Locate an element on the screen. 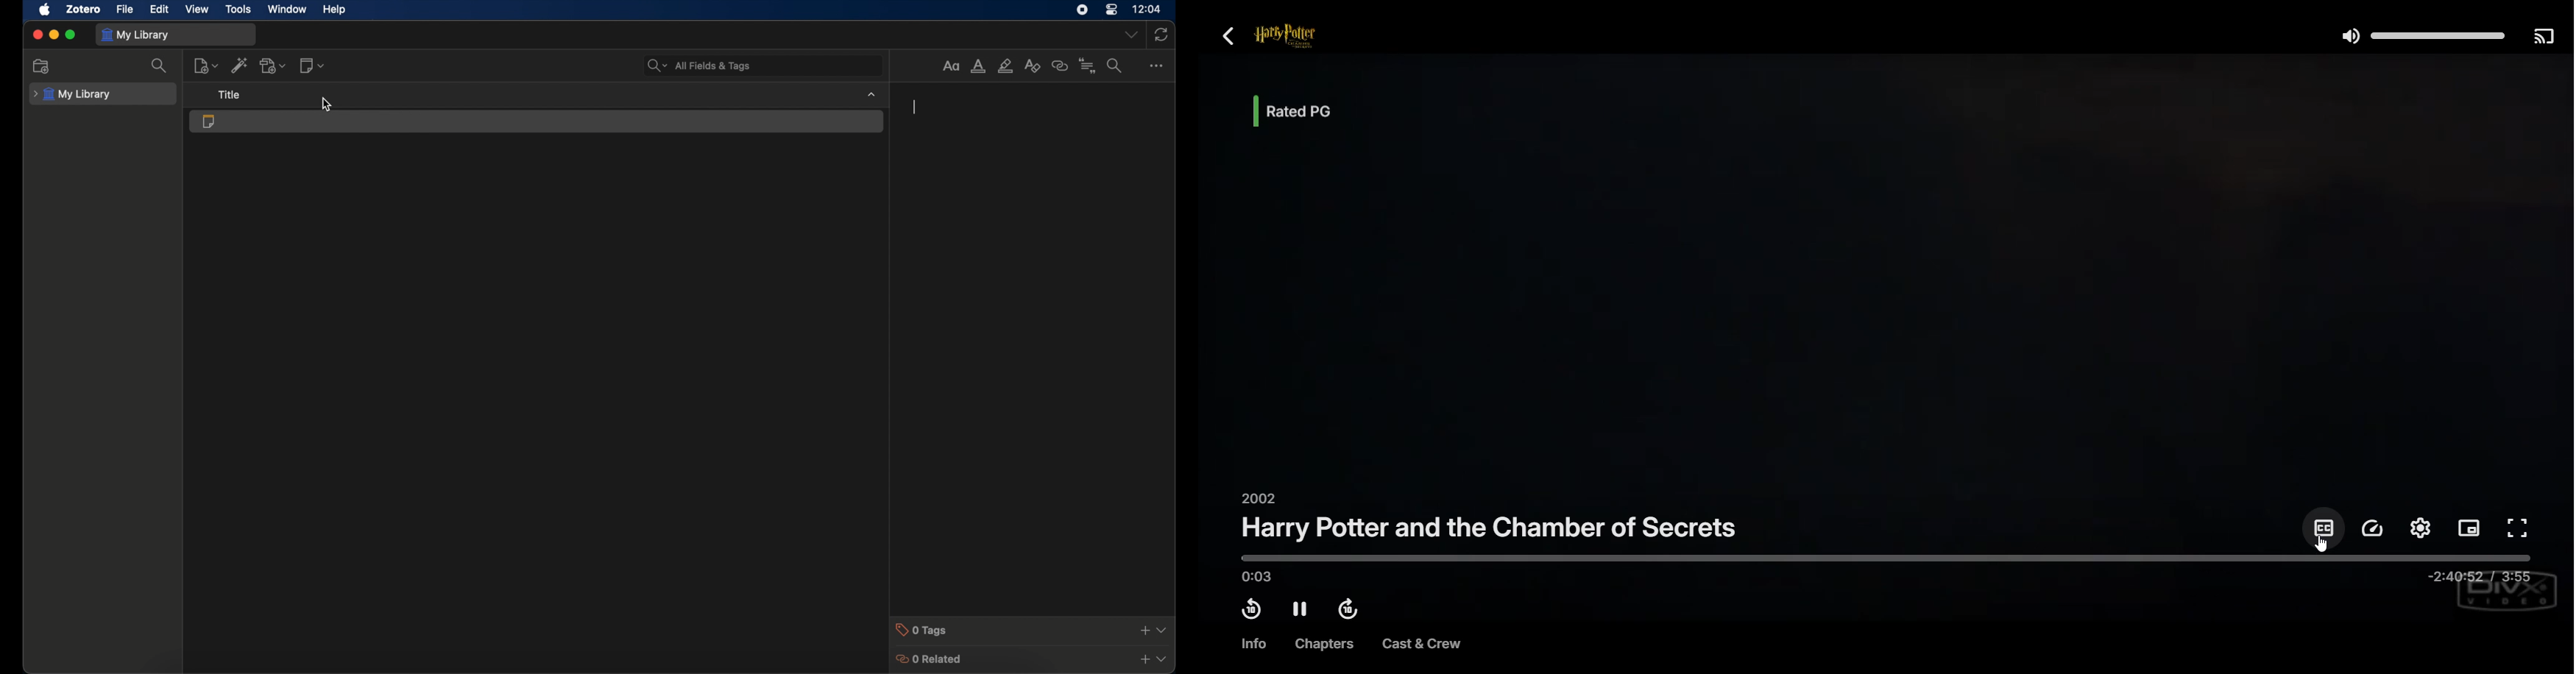 This screenshot has height=700, width=2576. clear formatting is located at coordinates (1033, 66).